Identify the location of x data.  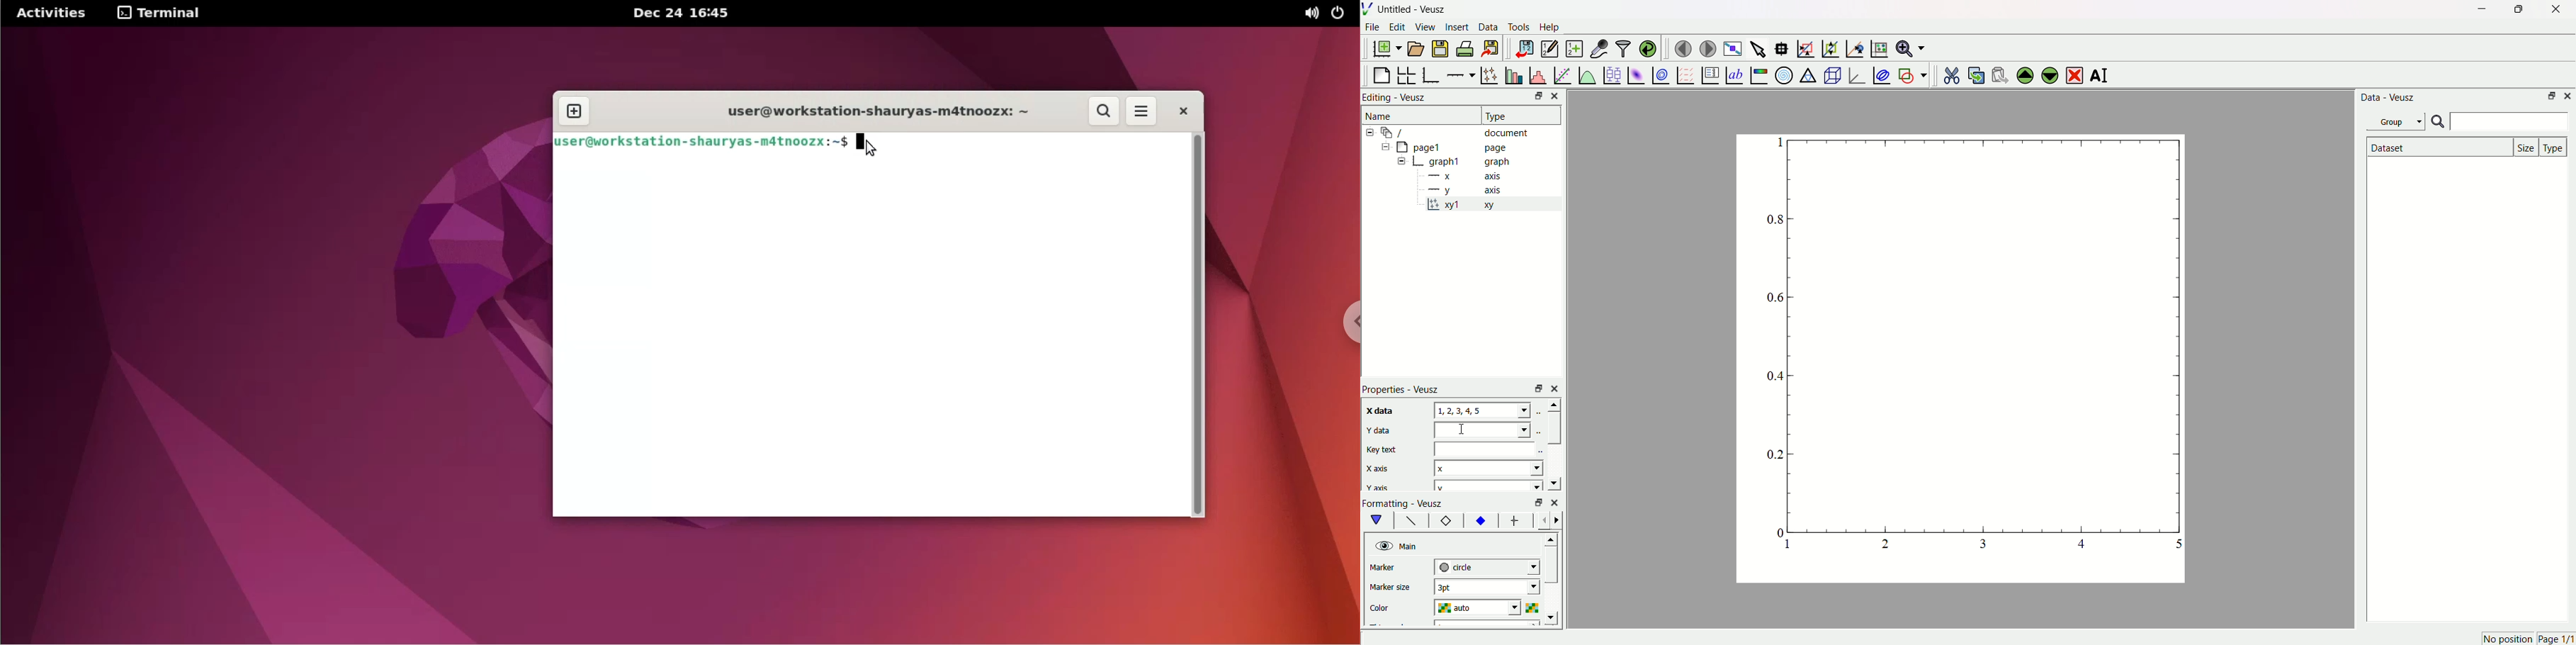
(1382, 410).